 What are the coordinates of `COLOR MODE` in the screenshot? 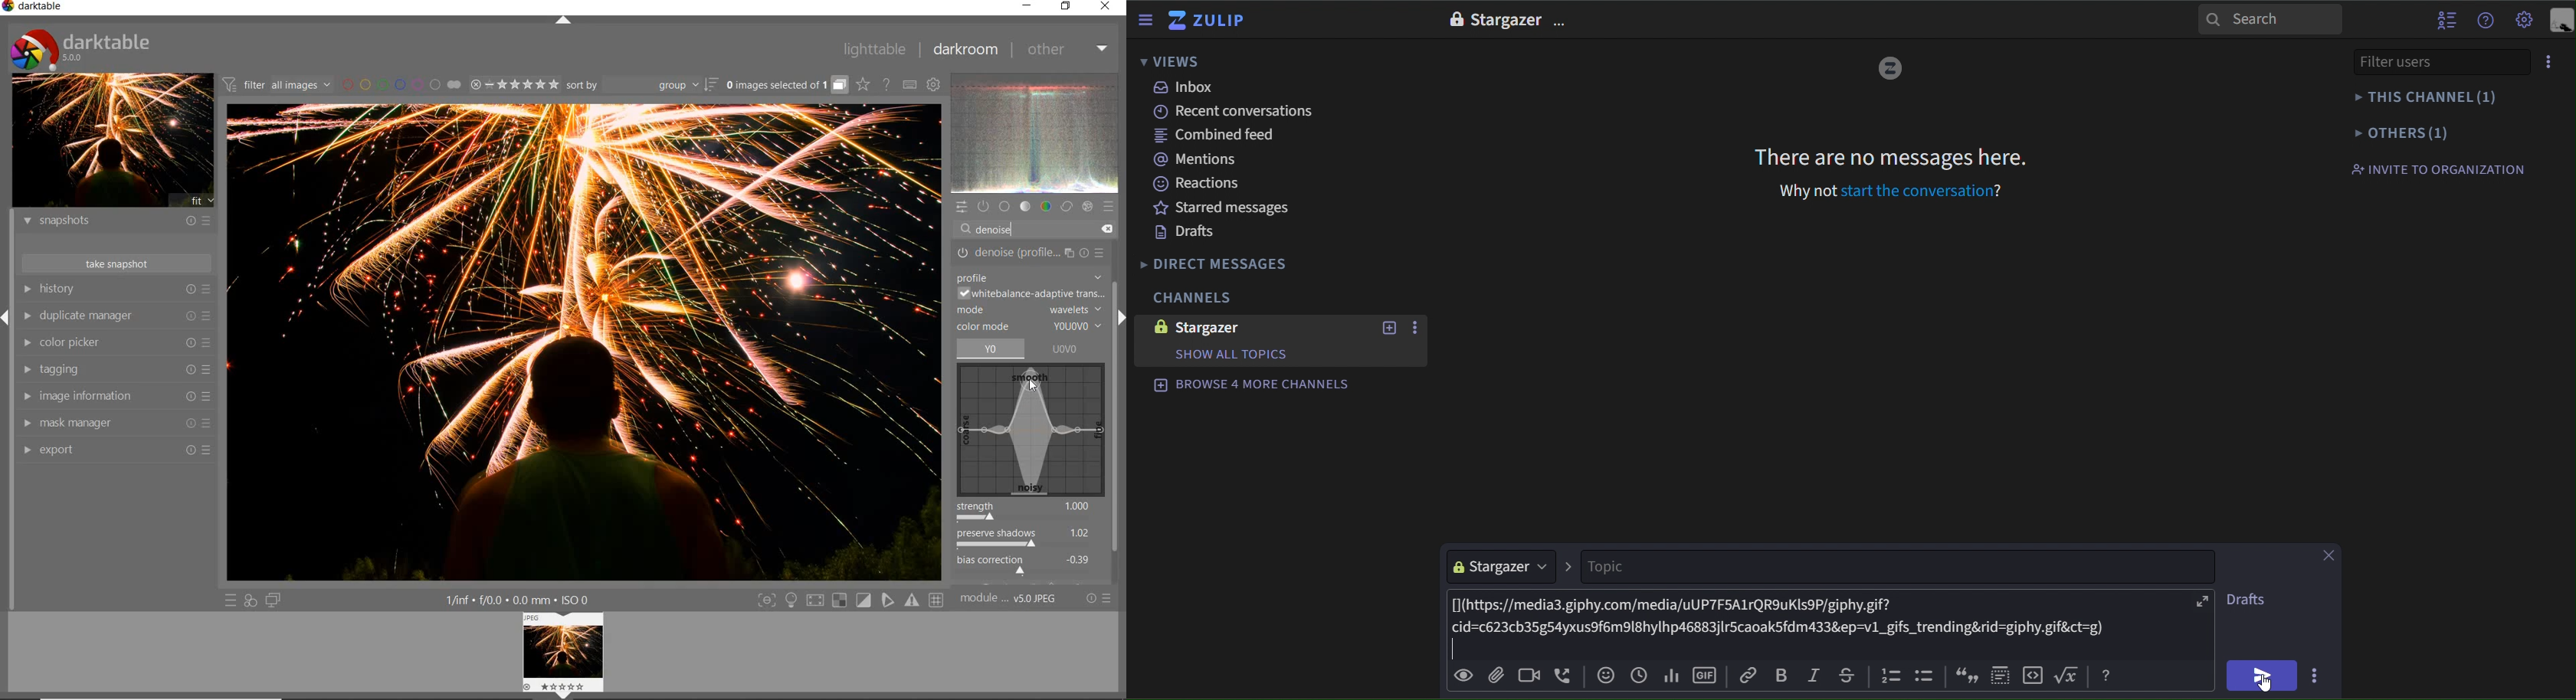 It's located at (1030, 327).